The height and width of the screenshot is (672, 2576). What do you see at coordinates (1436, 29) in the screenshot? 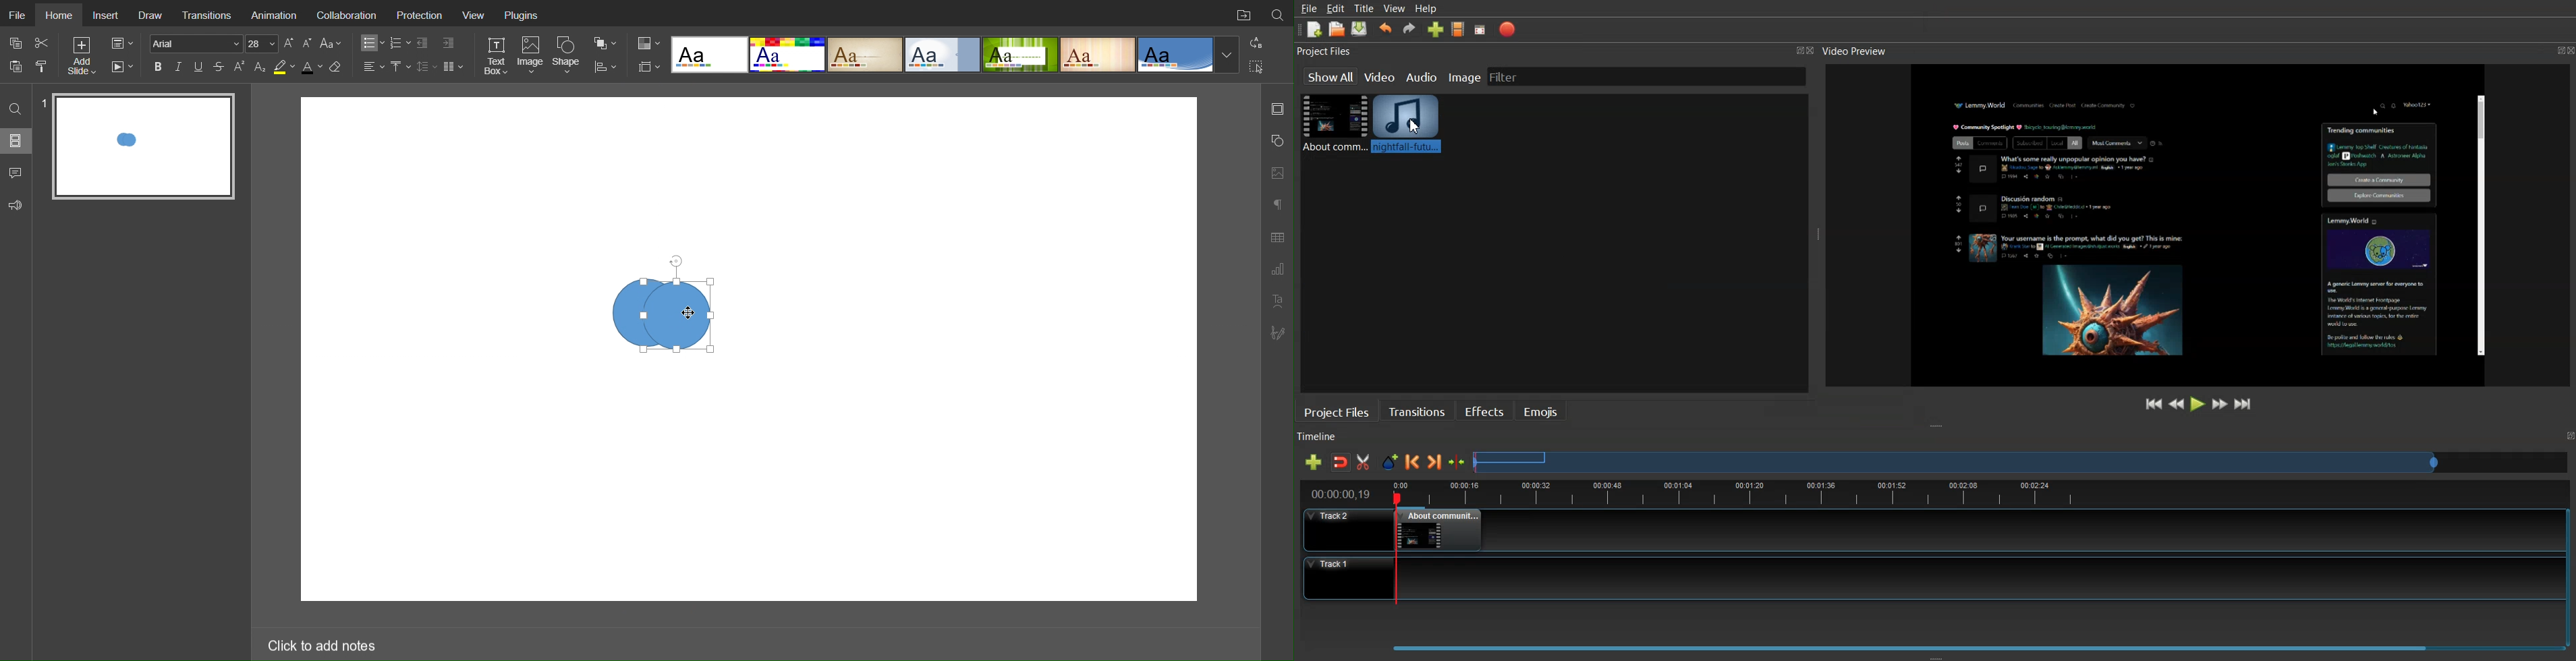
I see `Import file` at bounding box center [1436, 29].